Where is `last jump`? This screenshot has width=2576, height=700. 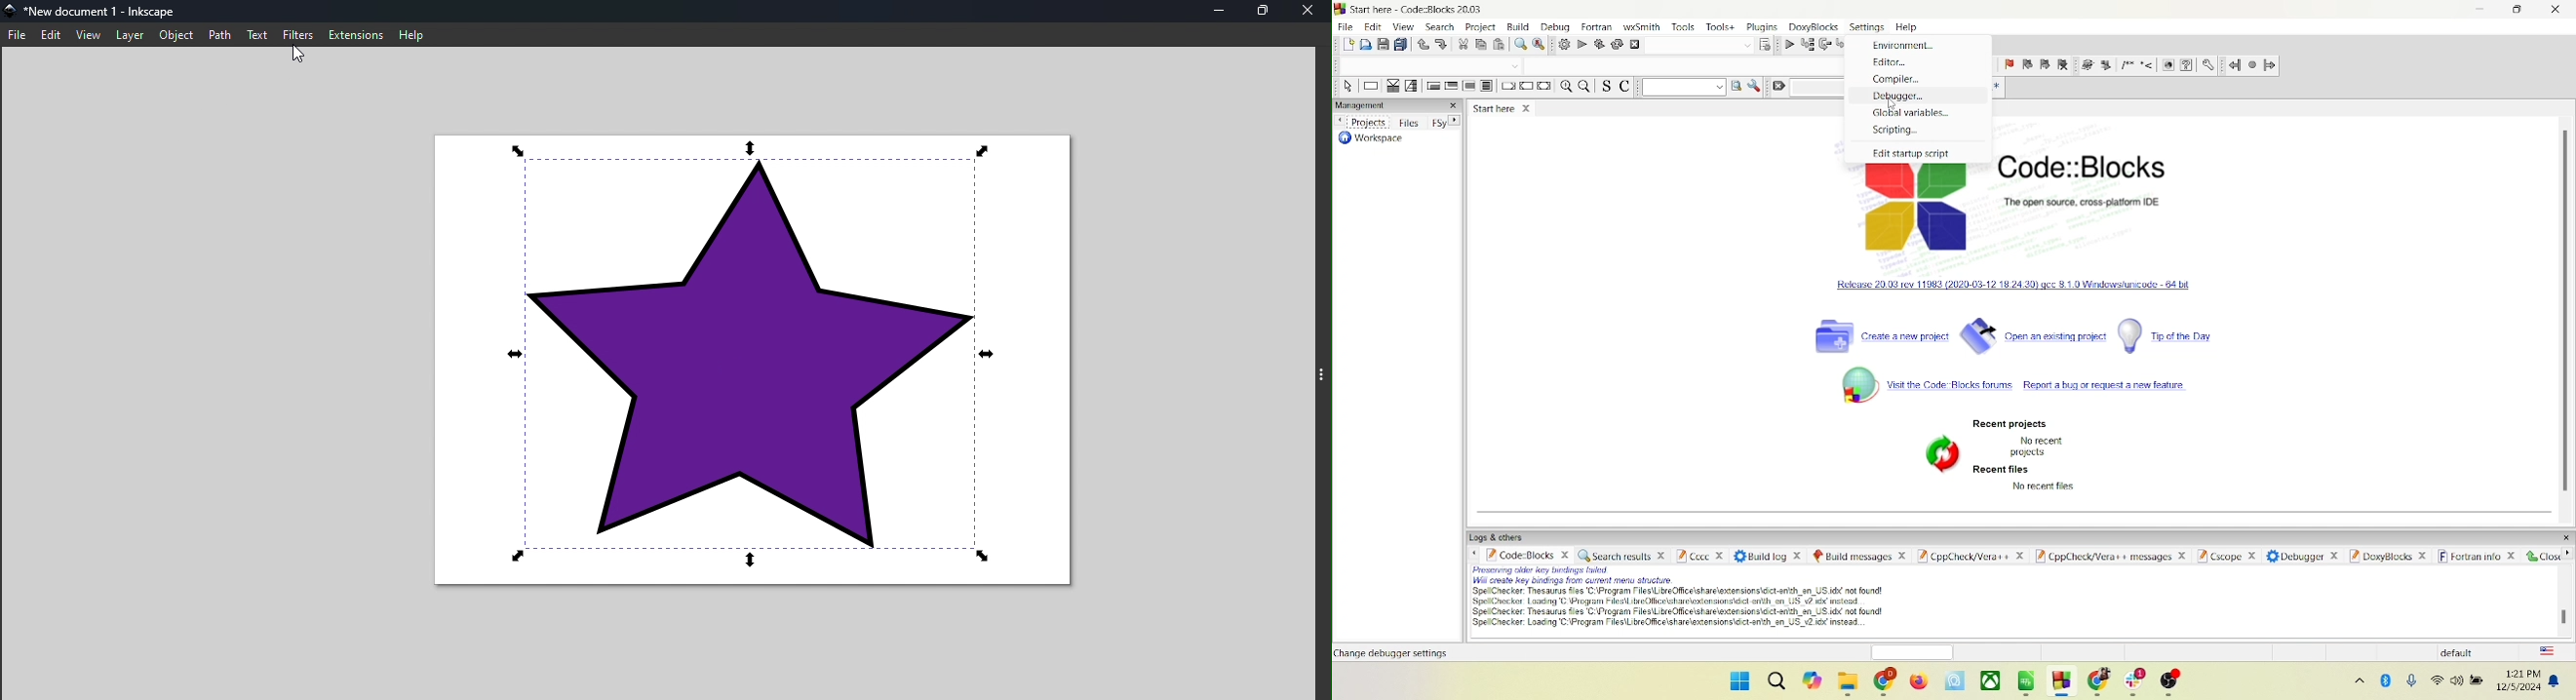
last jump is located at coordinates (2253, 65).